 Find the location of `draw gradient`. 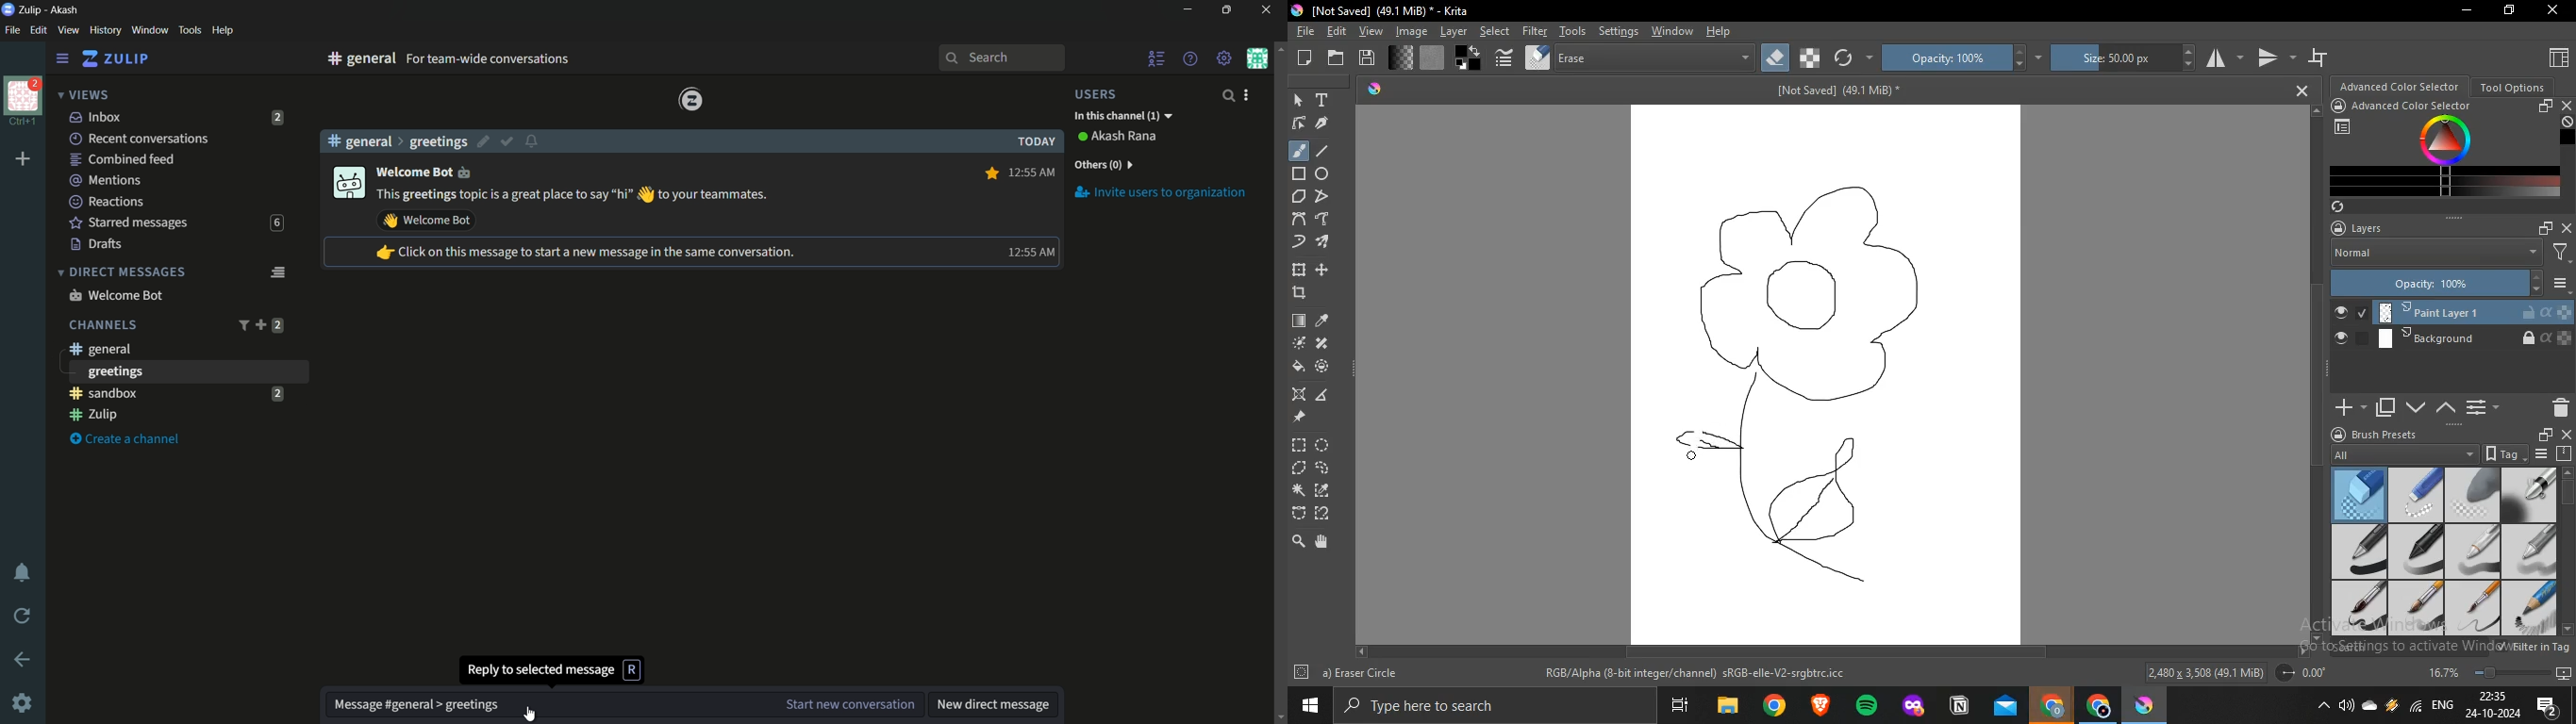

draw gradient is located at coordinates (1300, 321).